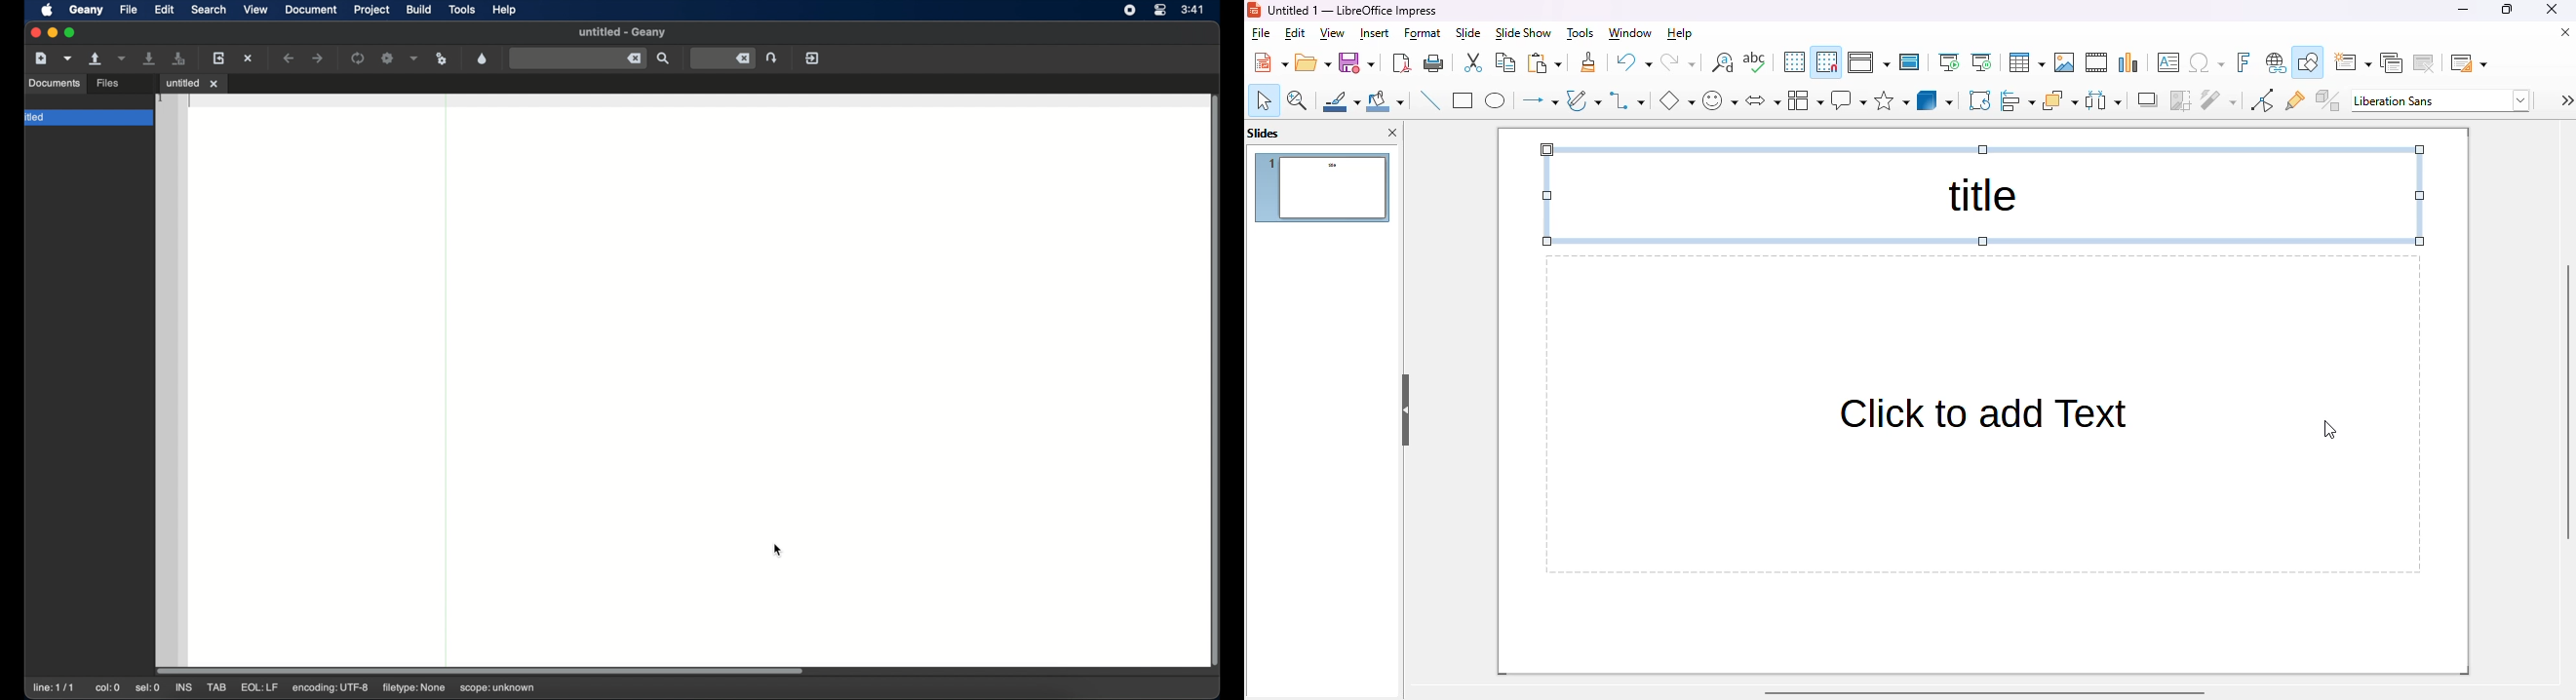 This screenshot has width=2576, height=700. Describe the element at coordinates (2328, 429) in the screenshot. I see `cursor` at that location.